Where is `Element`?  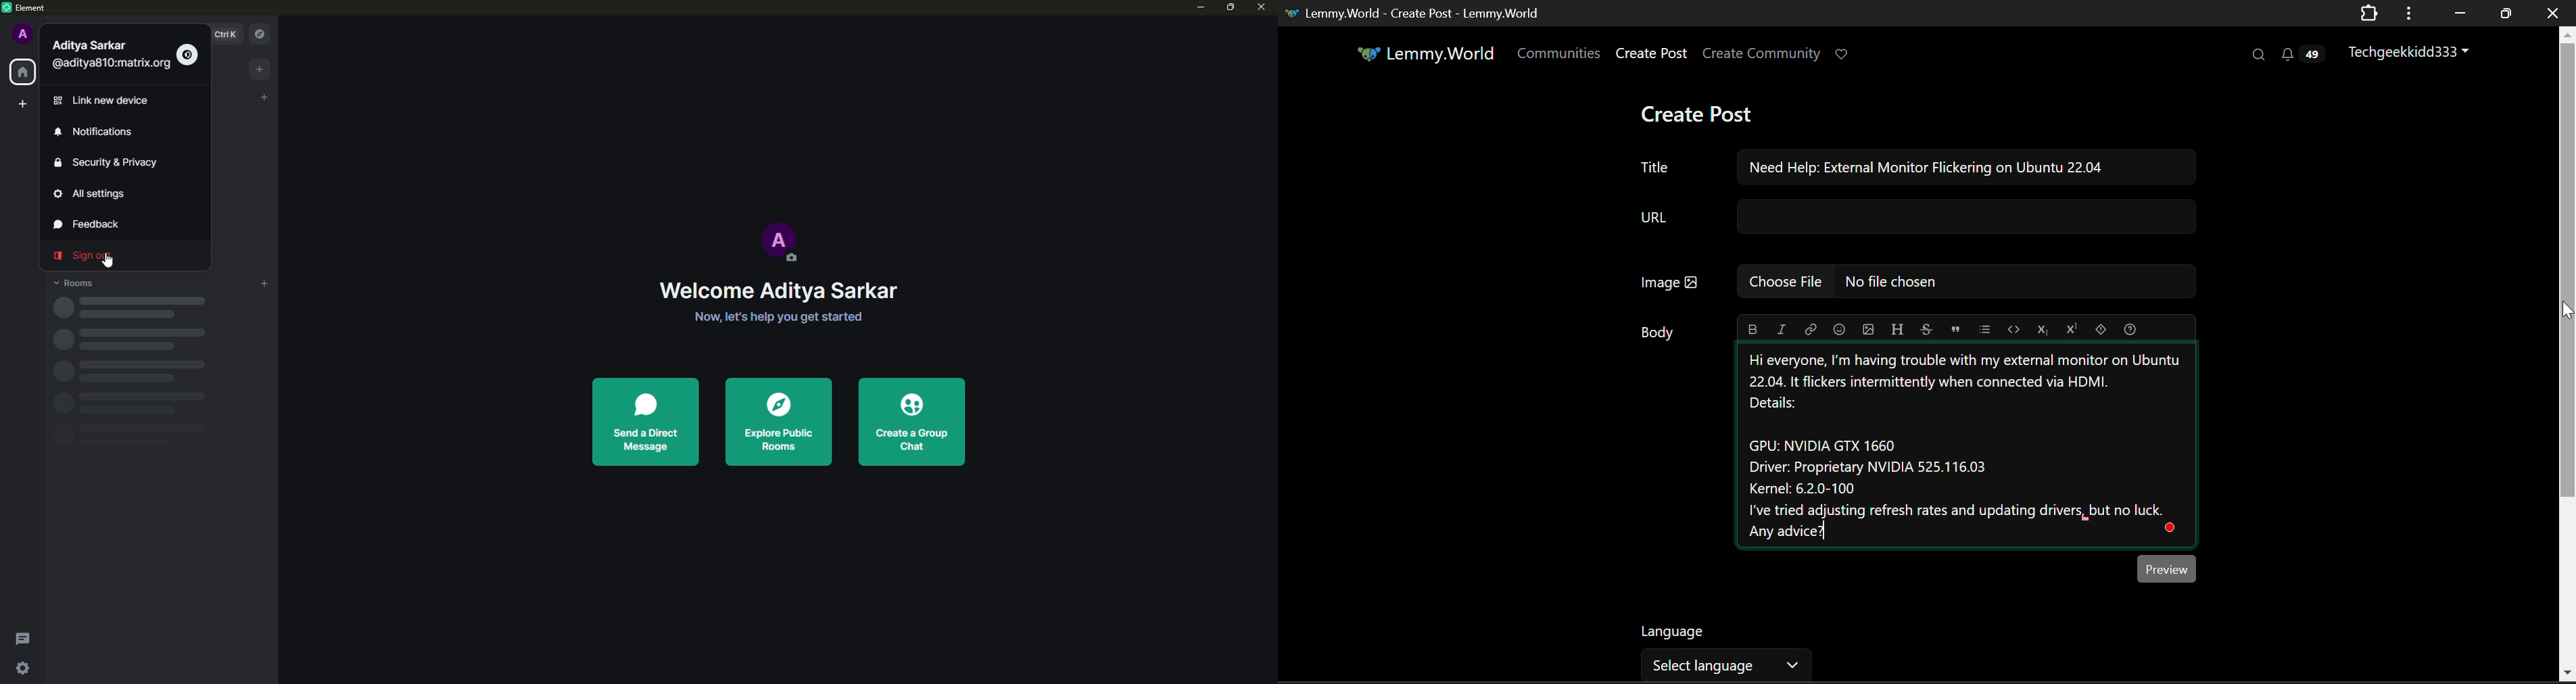 Element is located at coordinates (24, 8).